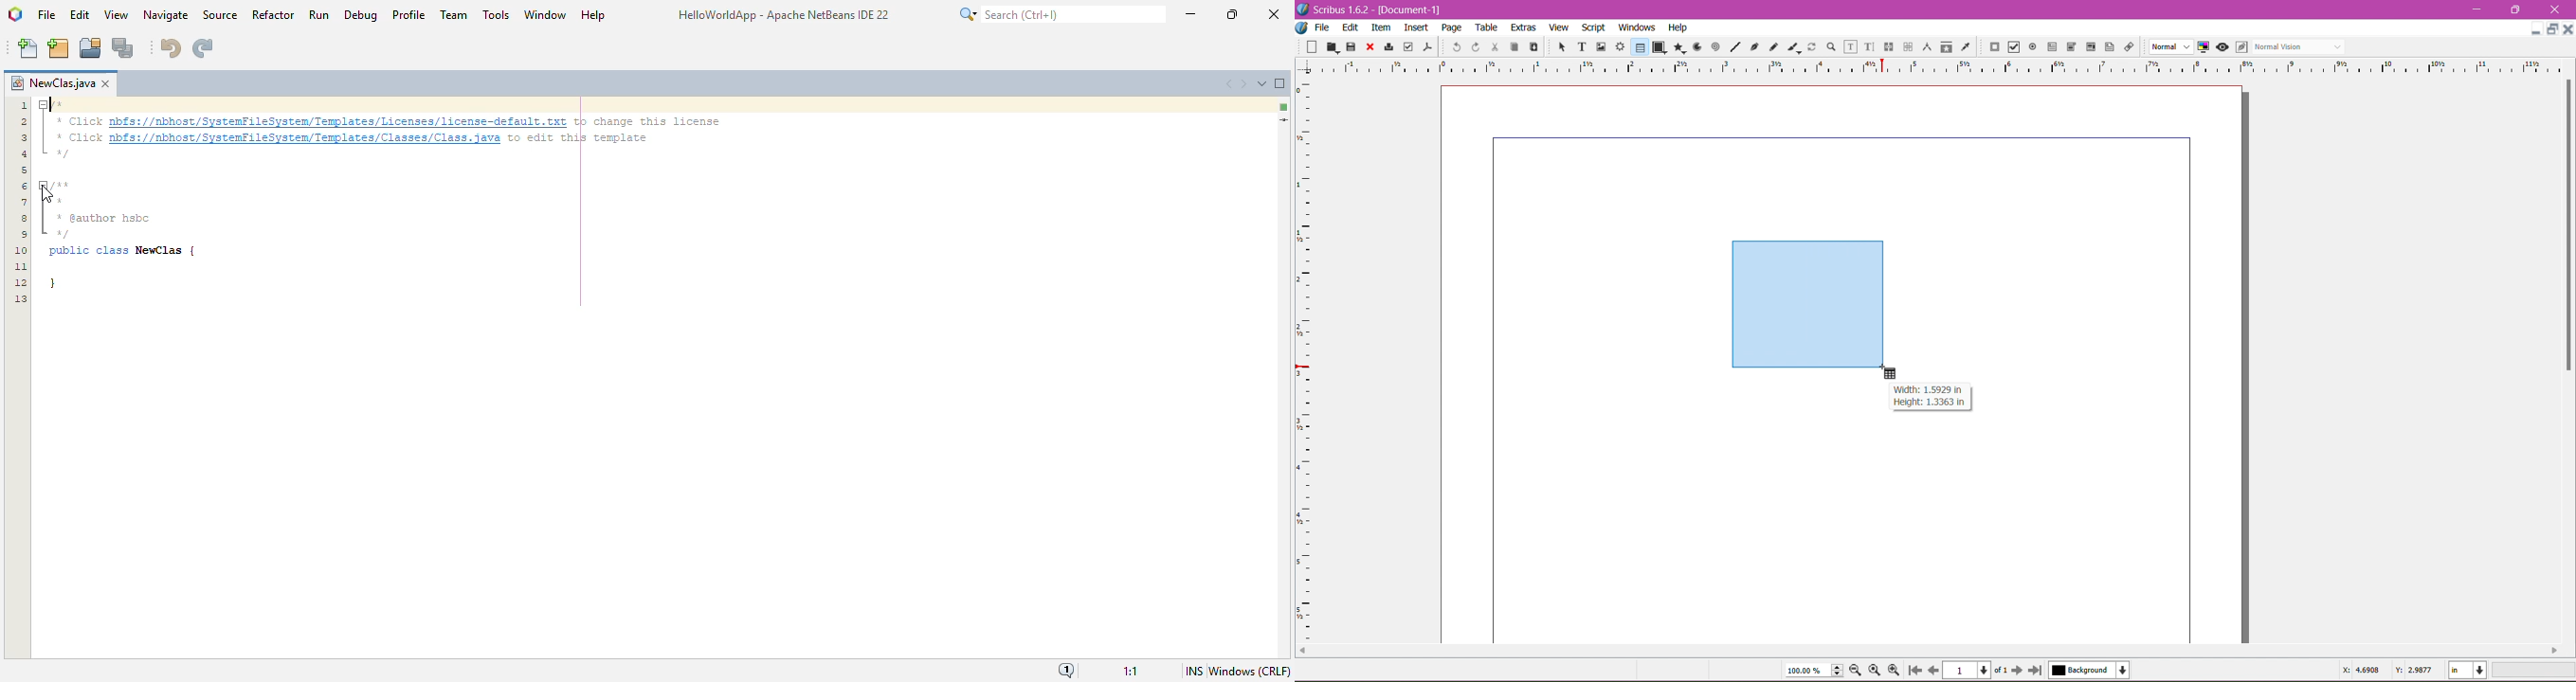 The width and height of the screenshot is (2576, 700). What do you see at coordinates (1559, 27) in the screenshot?
I see `View` at bounding box center [1559, 27].